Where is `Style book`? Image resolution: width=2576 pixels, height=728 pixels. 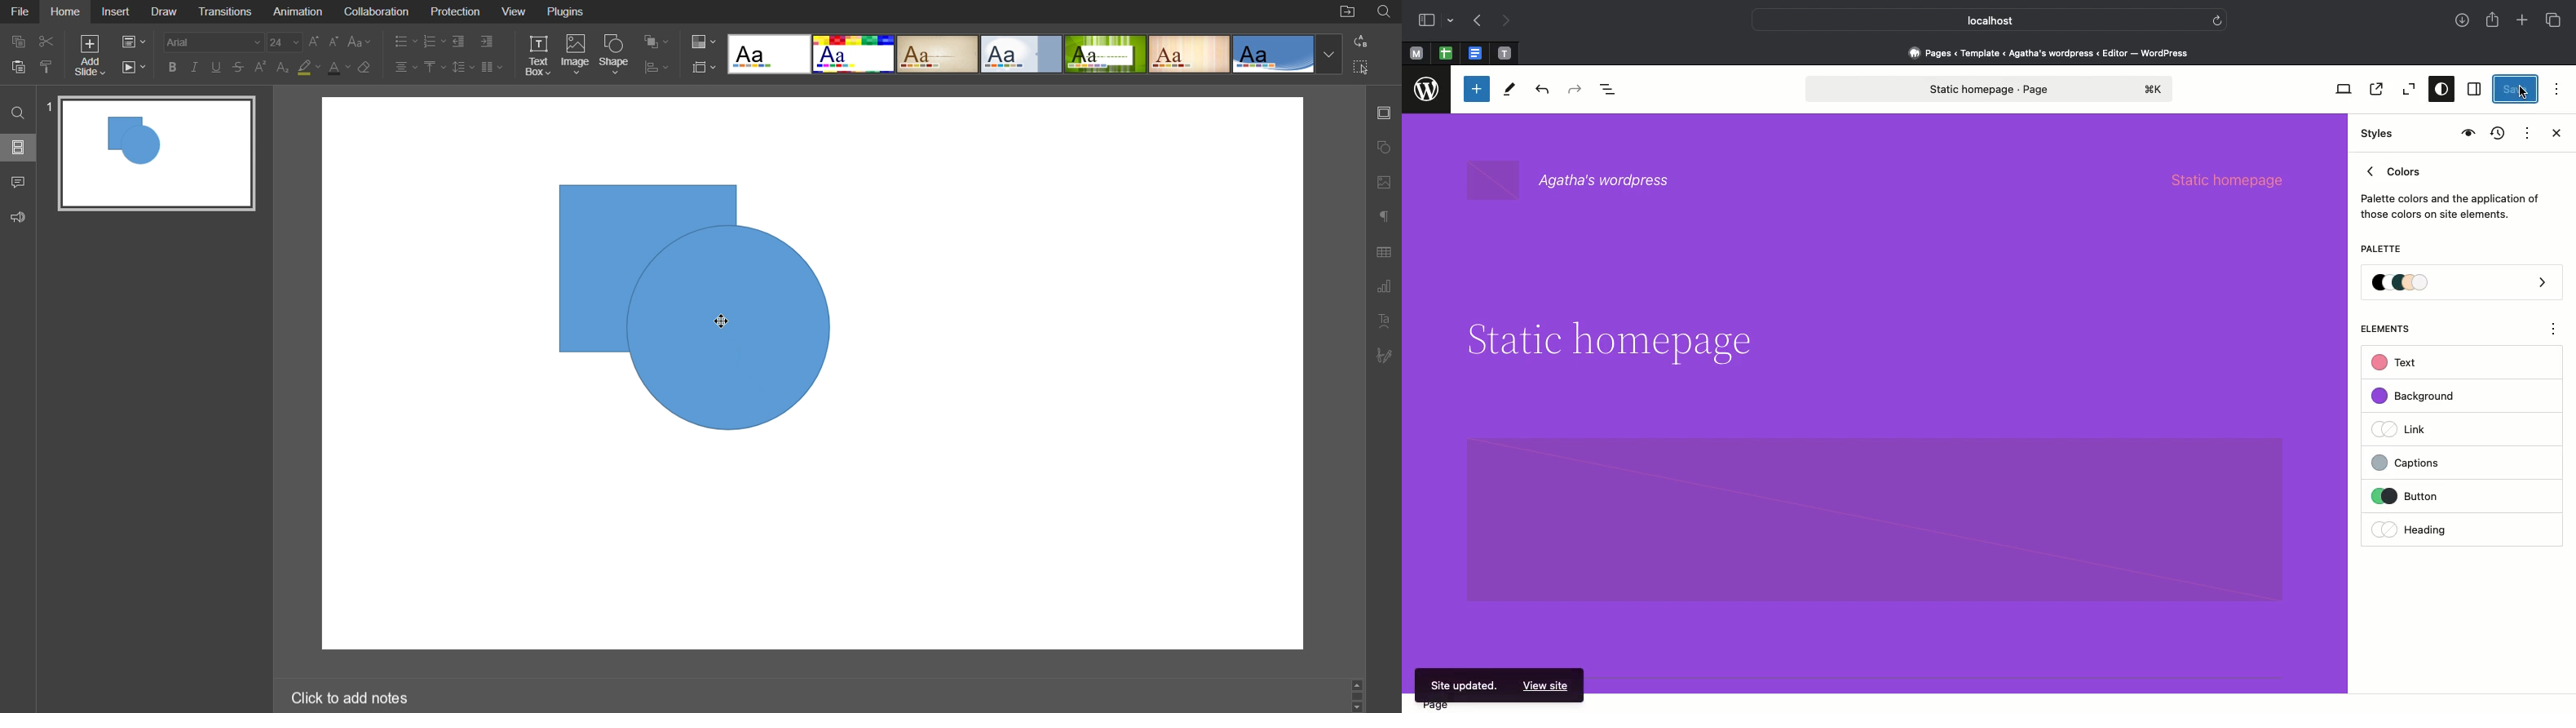 Style book is located at coordinates (2466, 134).